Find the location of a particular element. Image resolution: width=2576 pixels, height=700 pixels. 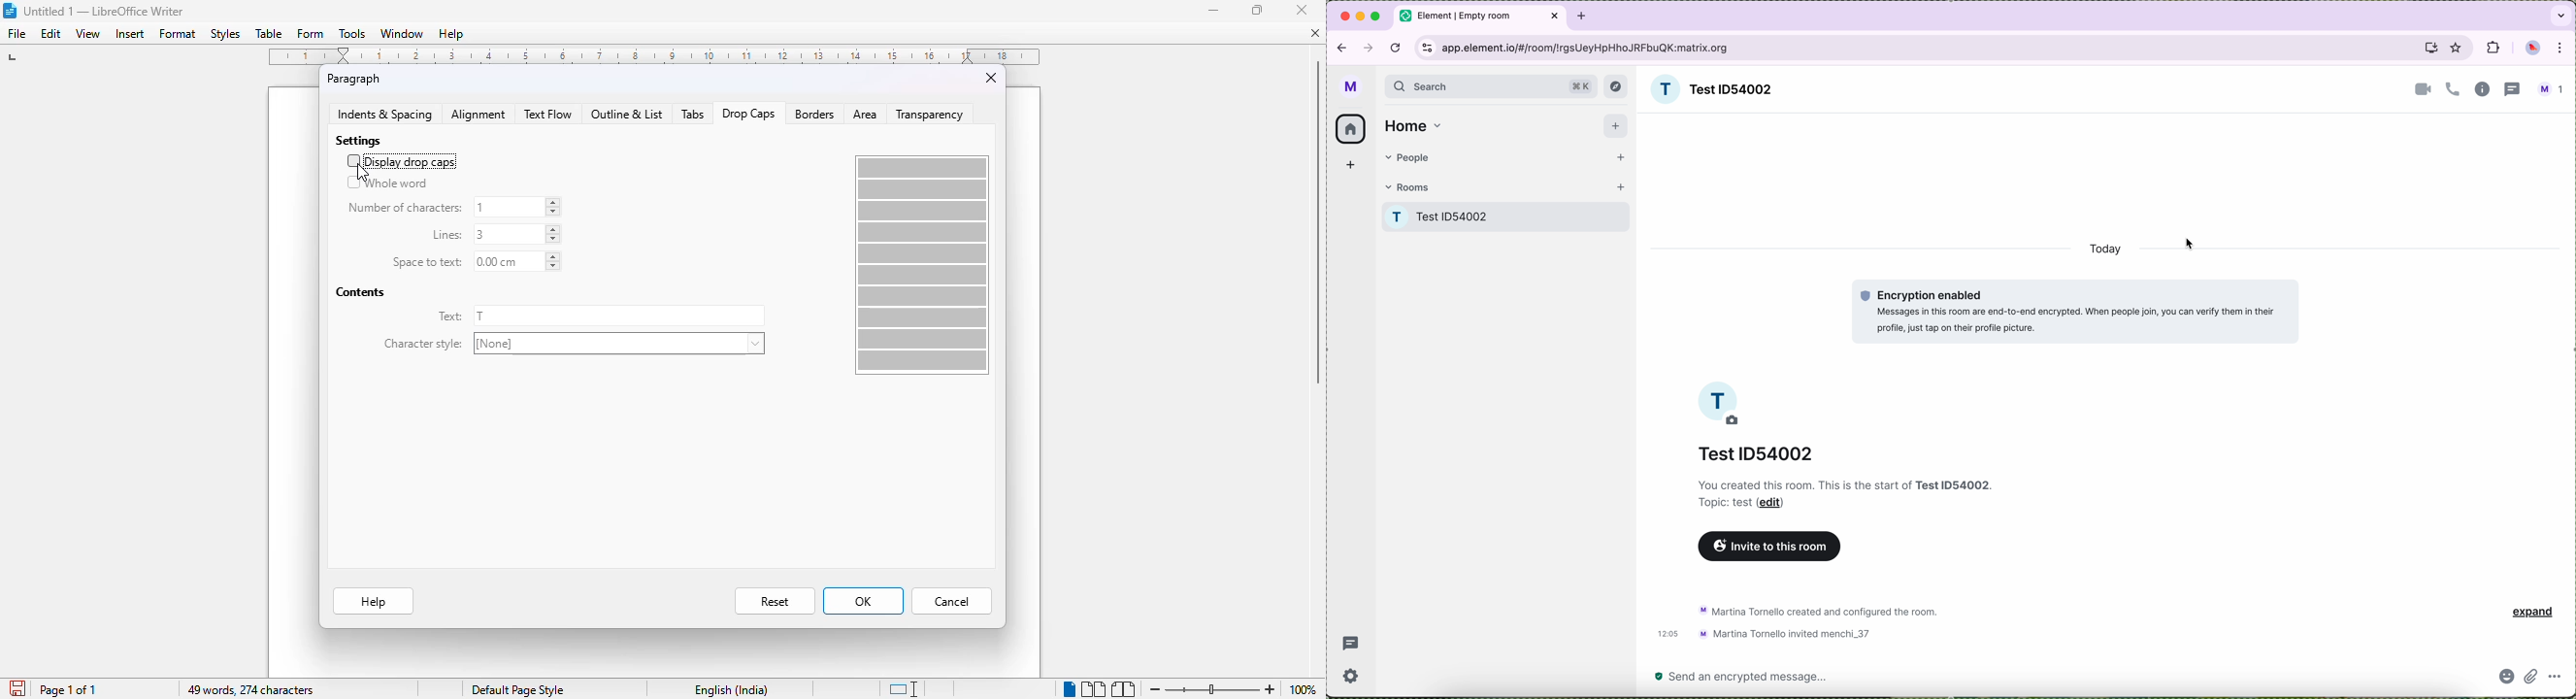

today is located at coordinates (2104, 246).